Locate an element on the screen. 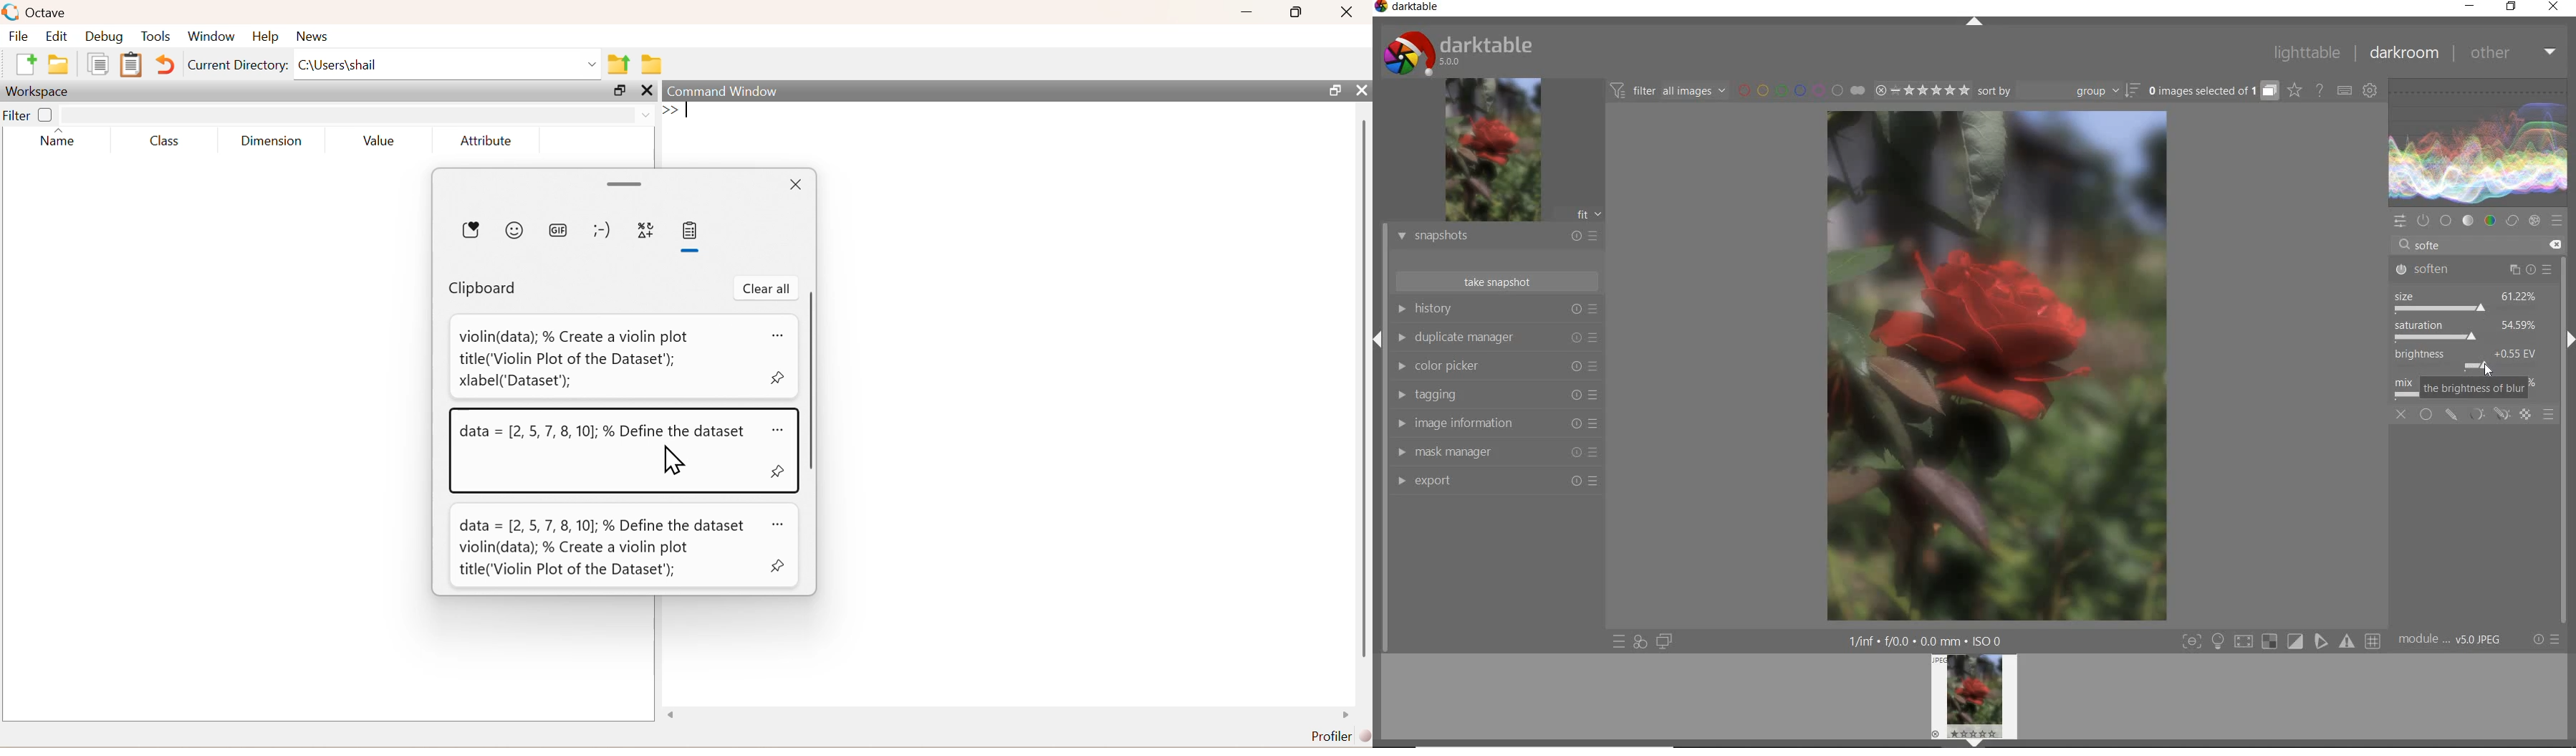 The image size is (2576, 756). uniformly is located at coordinates (2426, 414).